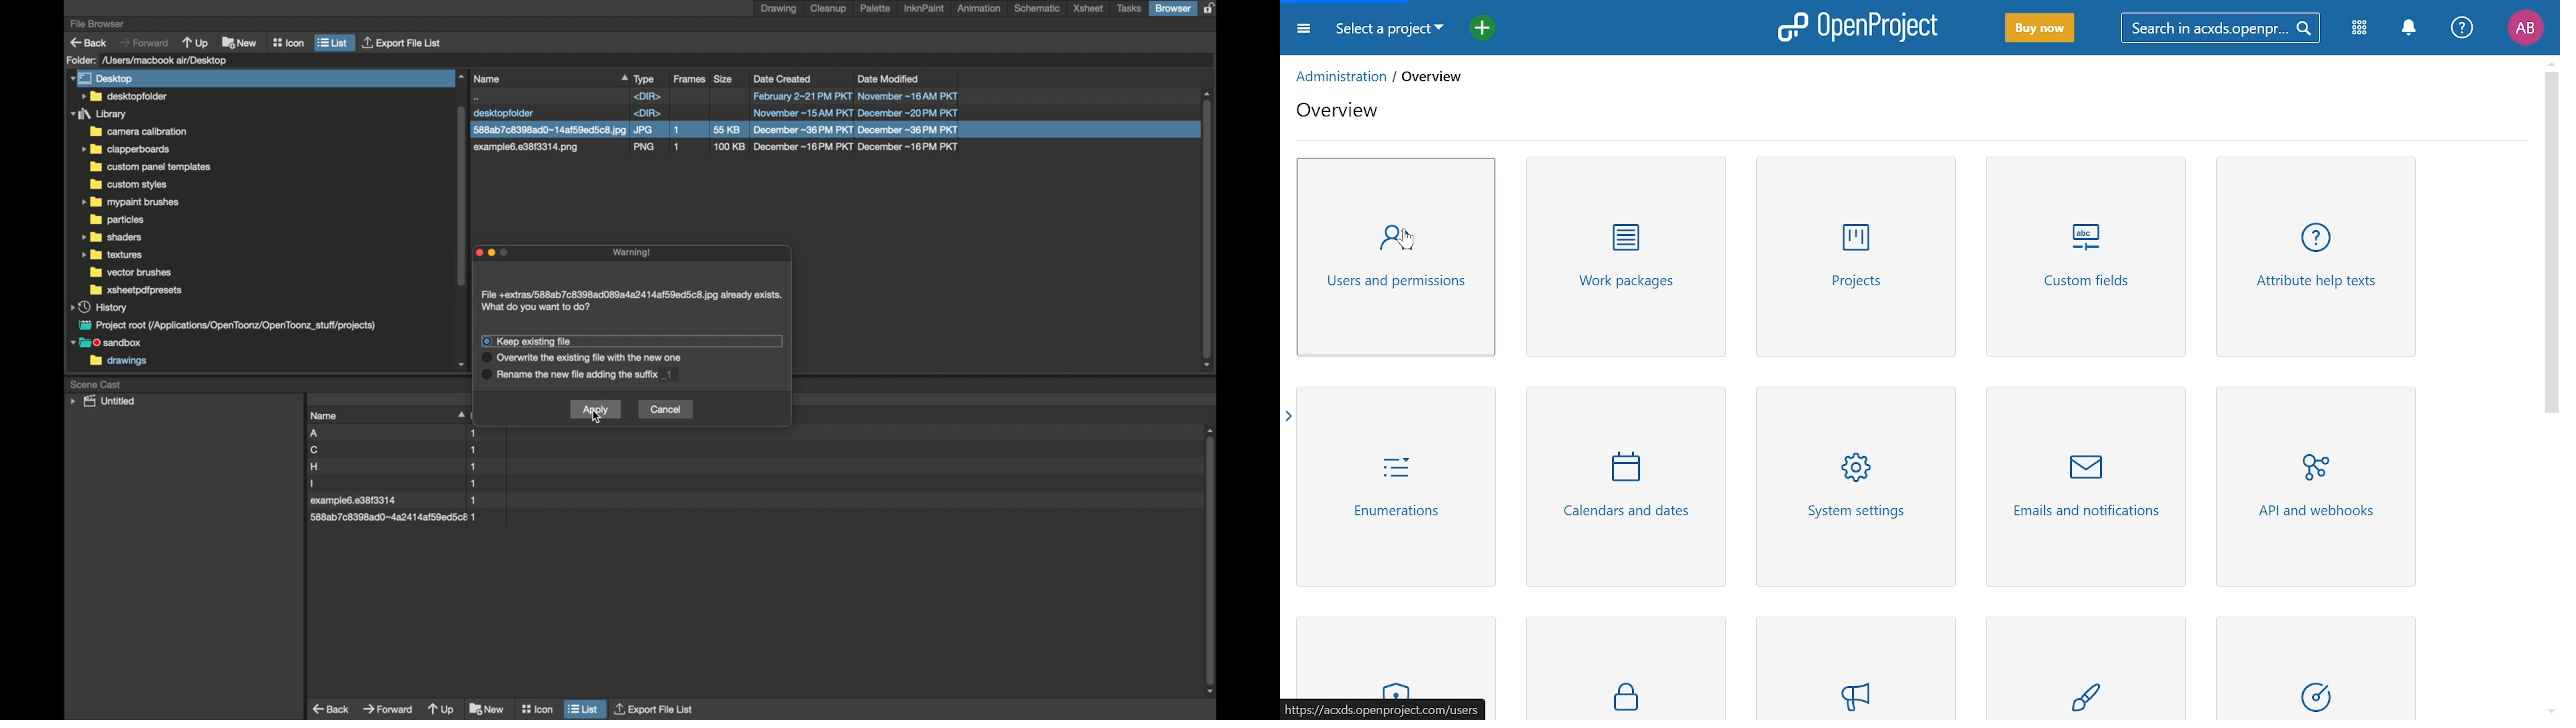 This screenshot has width=2576, height=728. What do you see at coordinates (225, 325) in the screenshot?
I see `project` at bounding box center [225, 325].